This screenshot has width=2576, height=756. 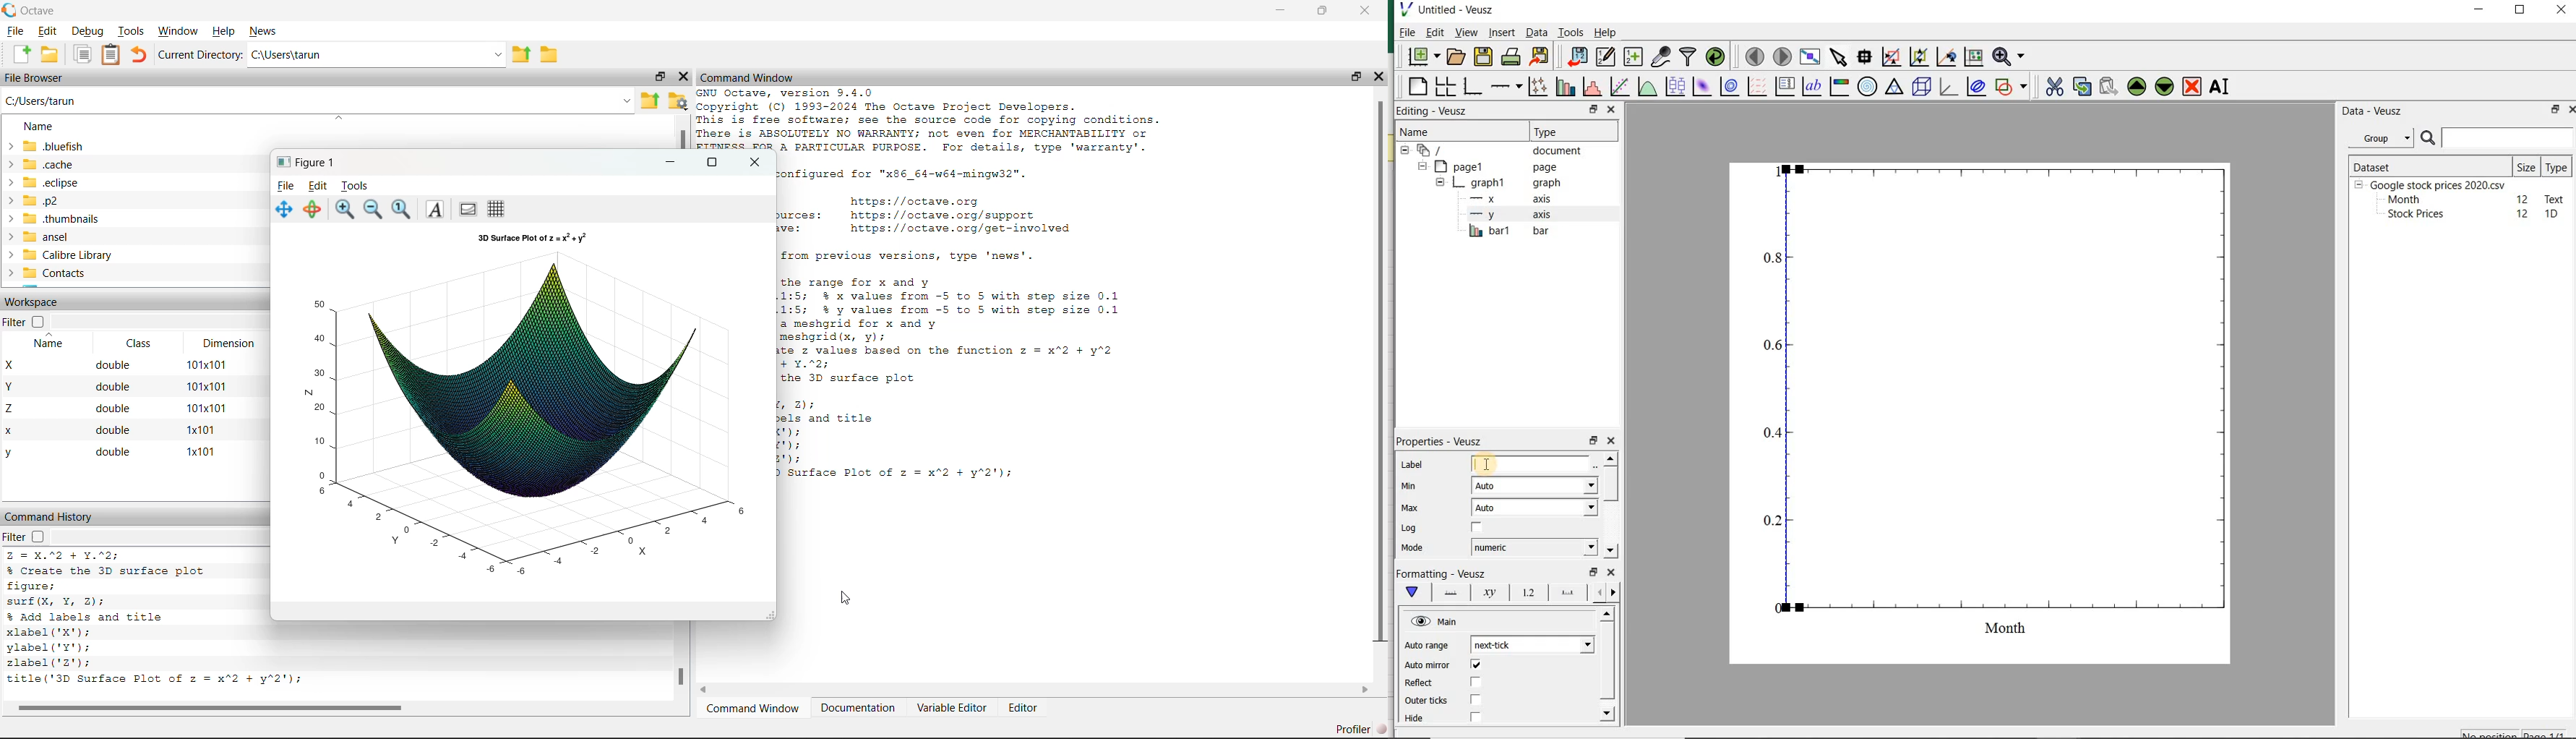 I want to click on check/uncheck, so click(x=1475, y=682).